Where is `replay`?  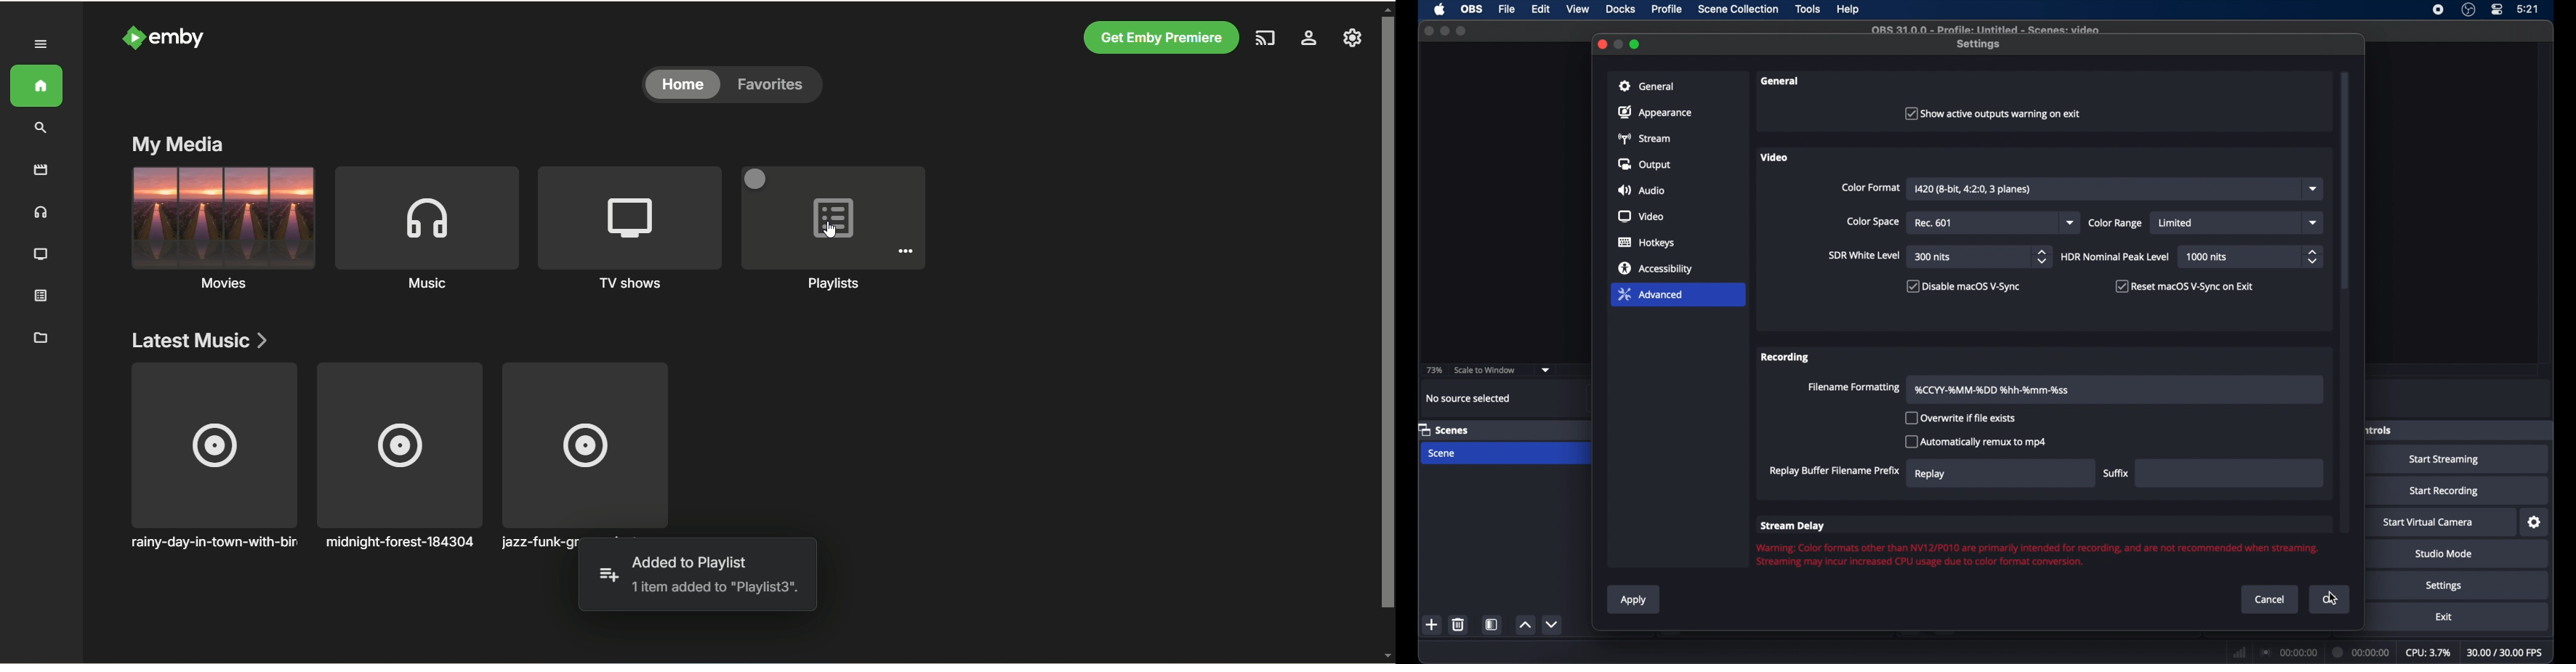
replay is located at coordinates (1930, 475).